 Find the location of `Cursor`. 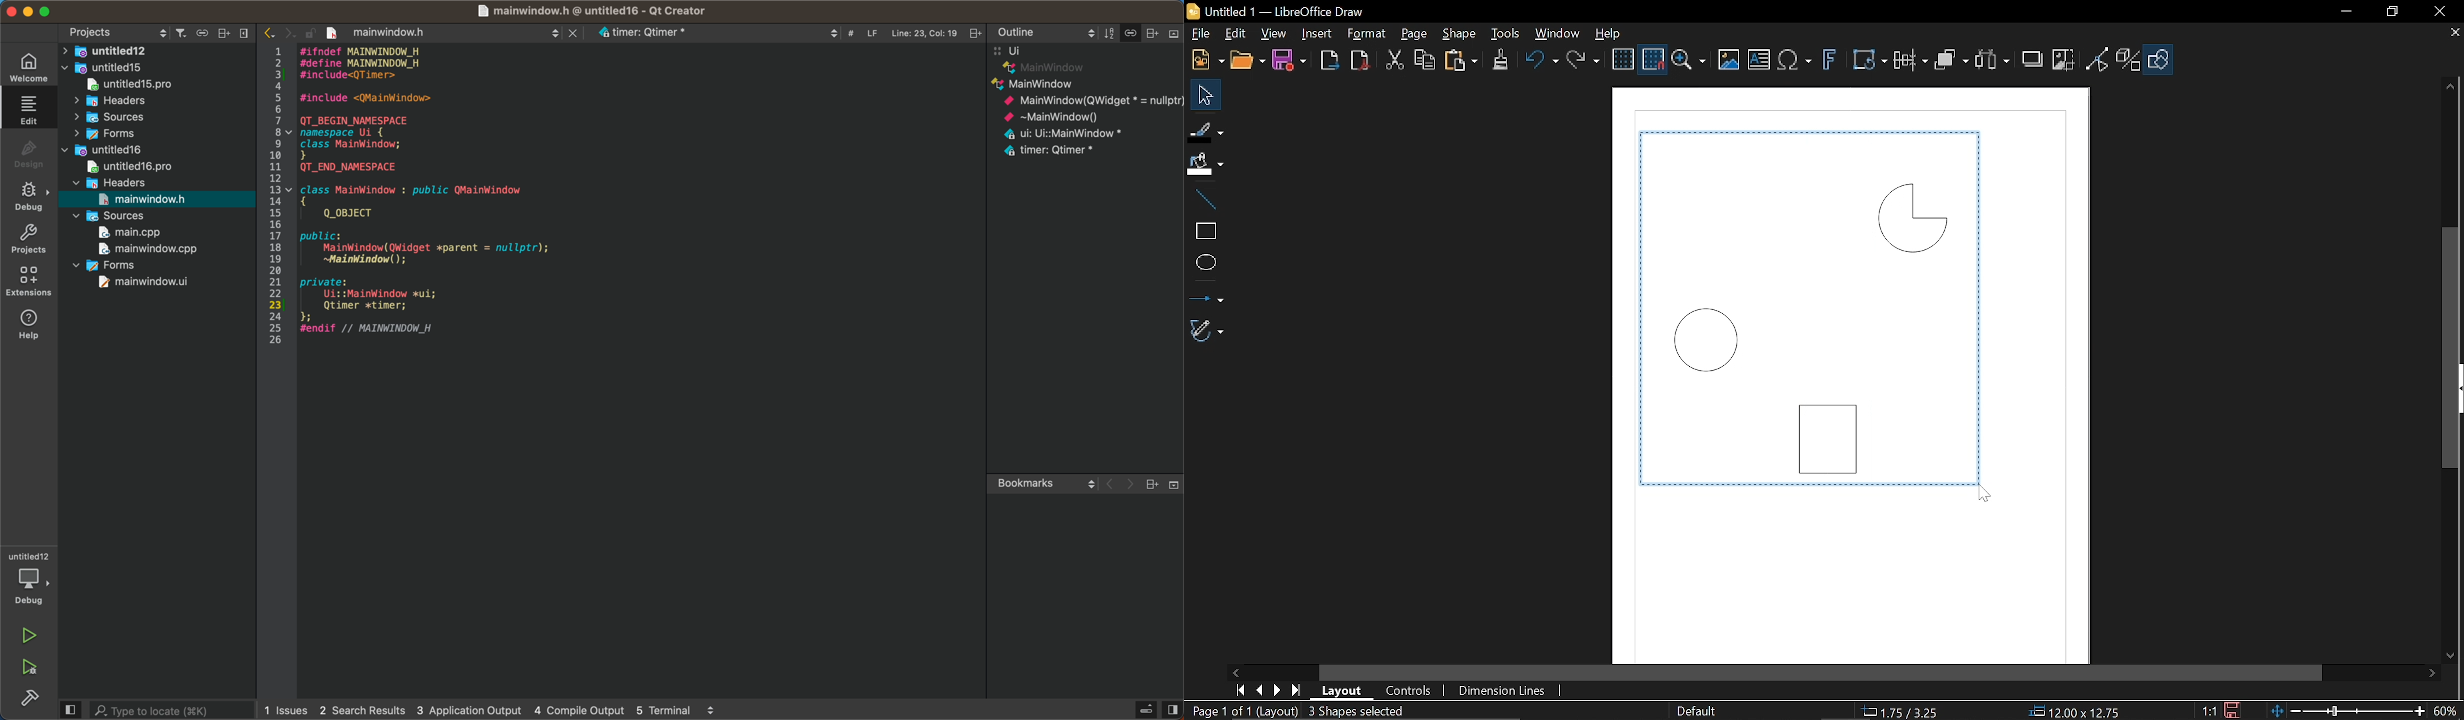

Cursor is located at coordinates (1988, 494).